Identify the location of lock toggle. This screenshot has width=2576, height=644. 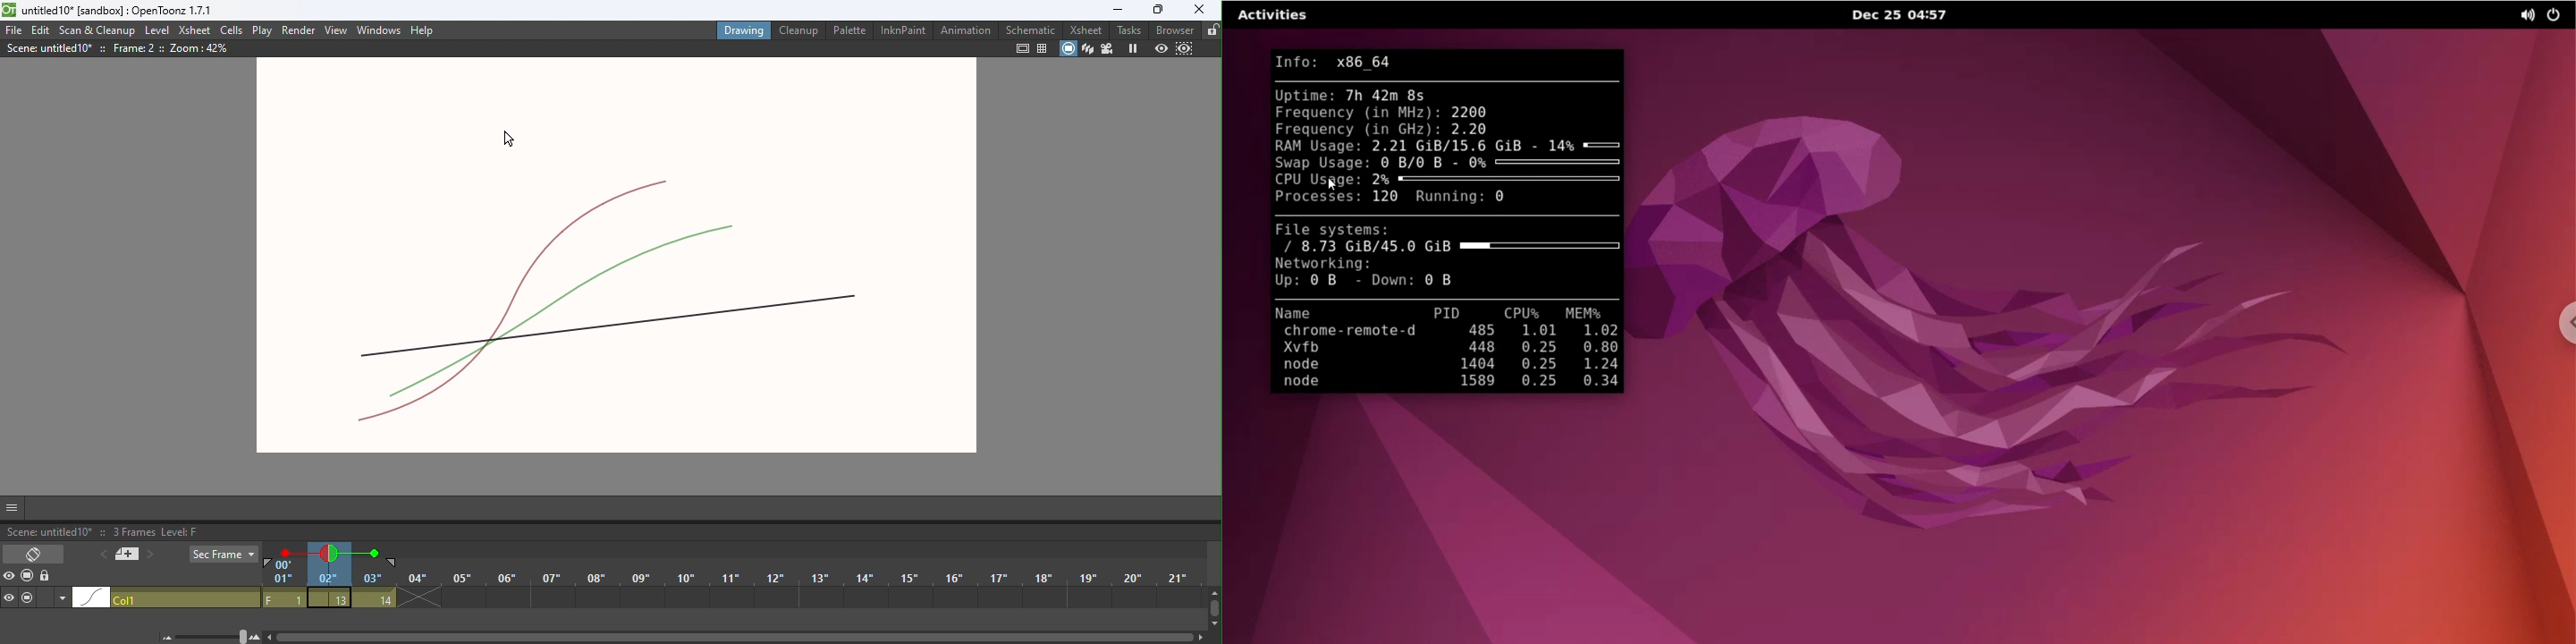
(46, 579).